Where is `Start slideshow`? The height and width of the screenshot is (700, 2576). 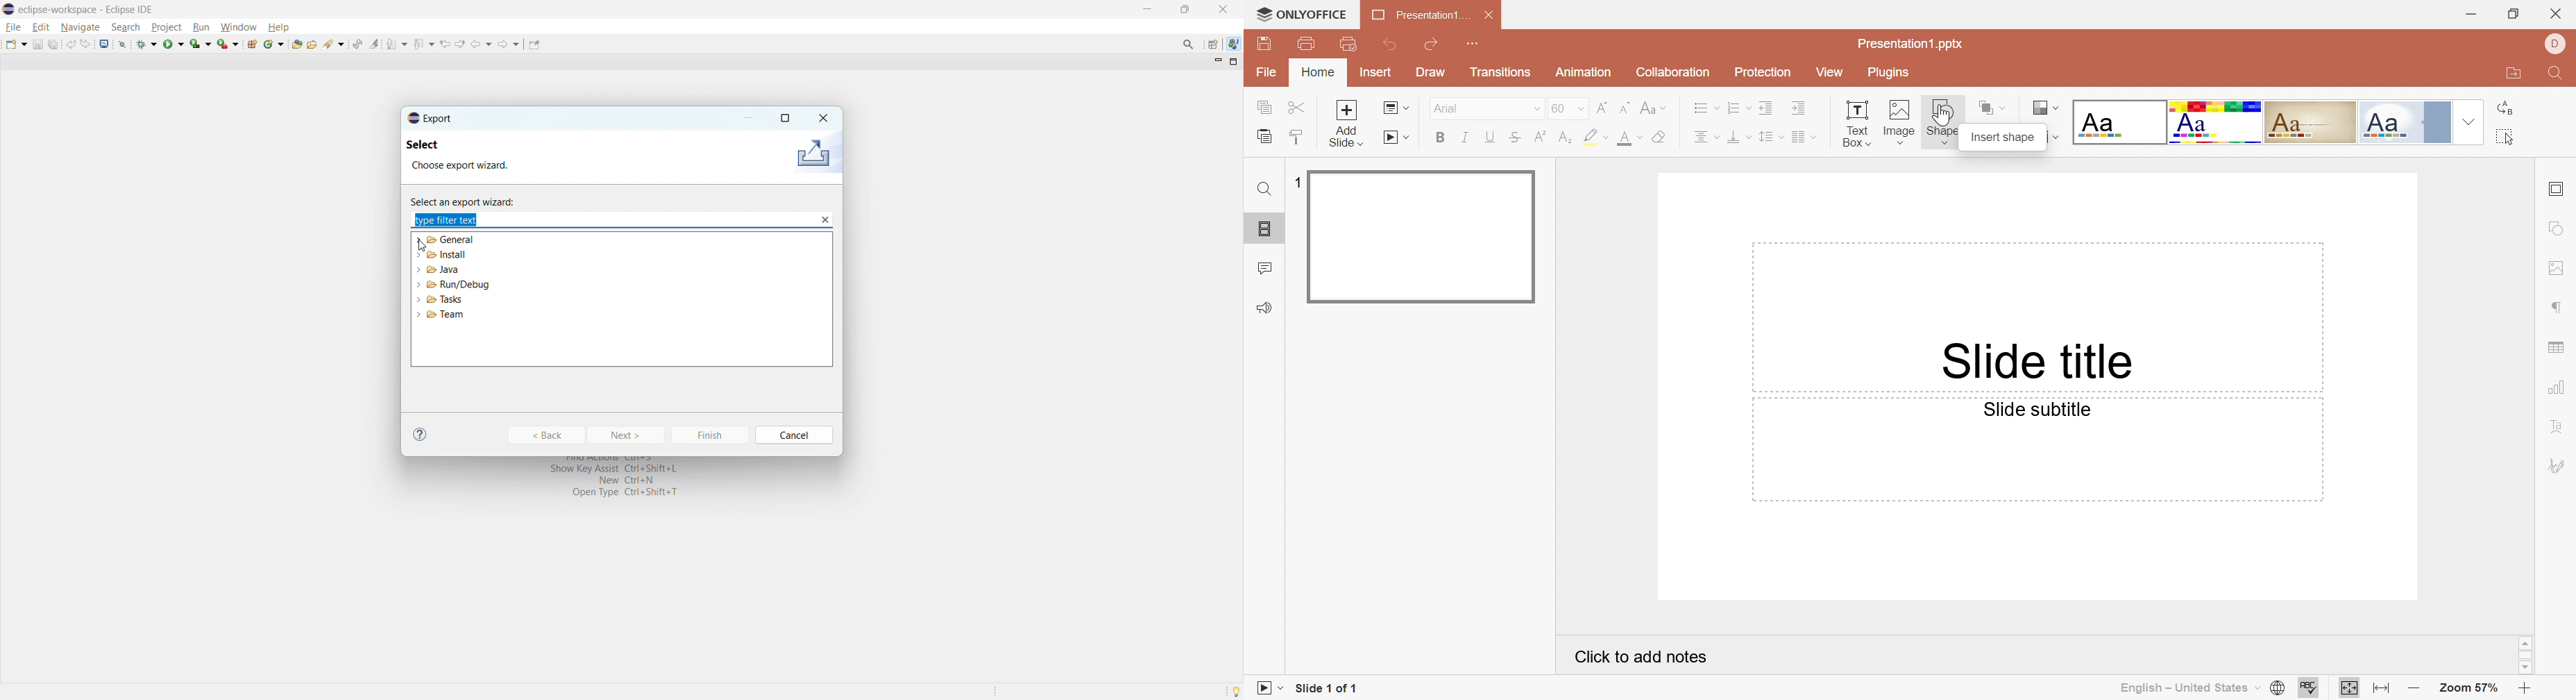 Start slideshow is located at coordinates (1396, 138).